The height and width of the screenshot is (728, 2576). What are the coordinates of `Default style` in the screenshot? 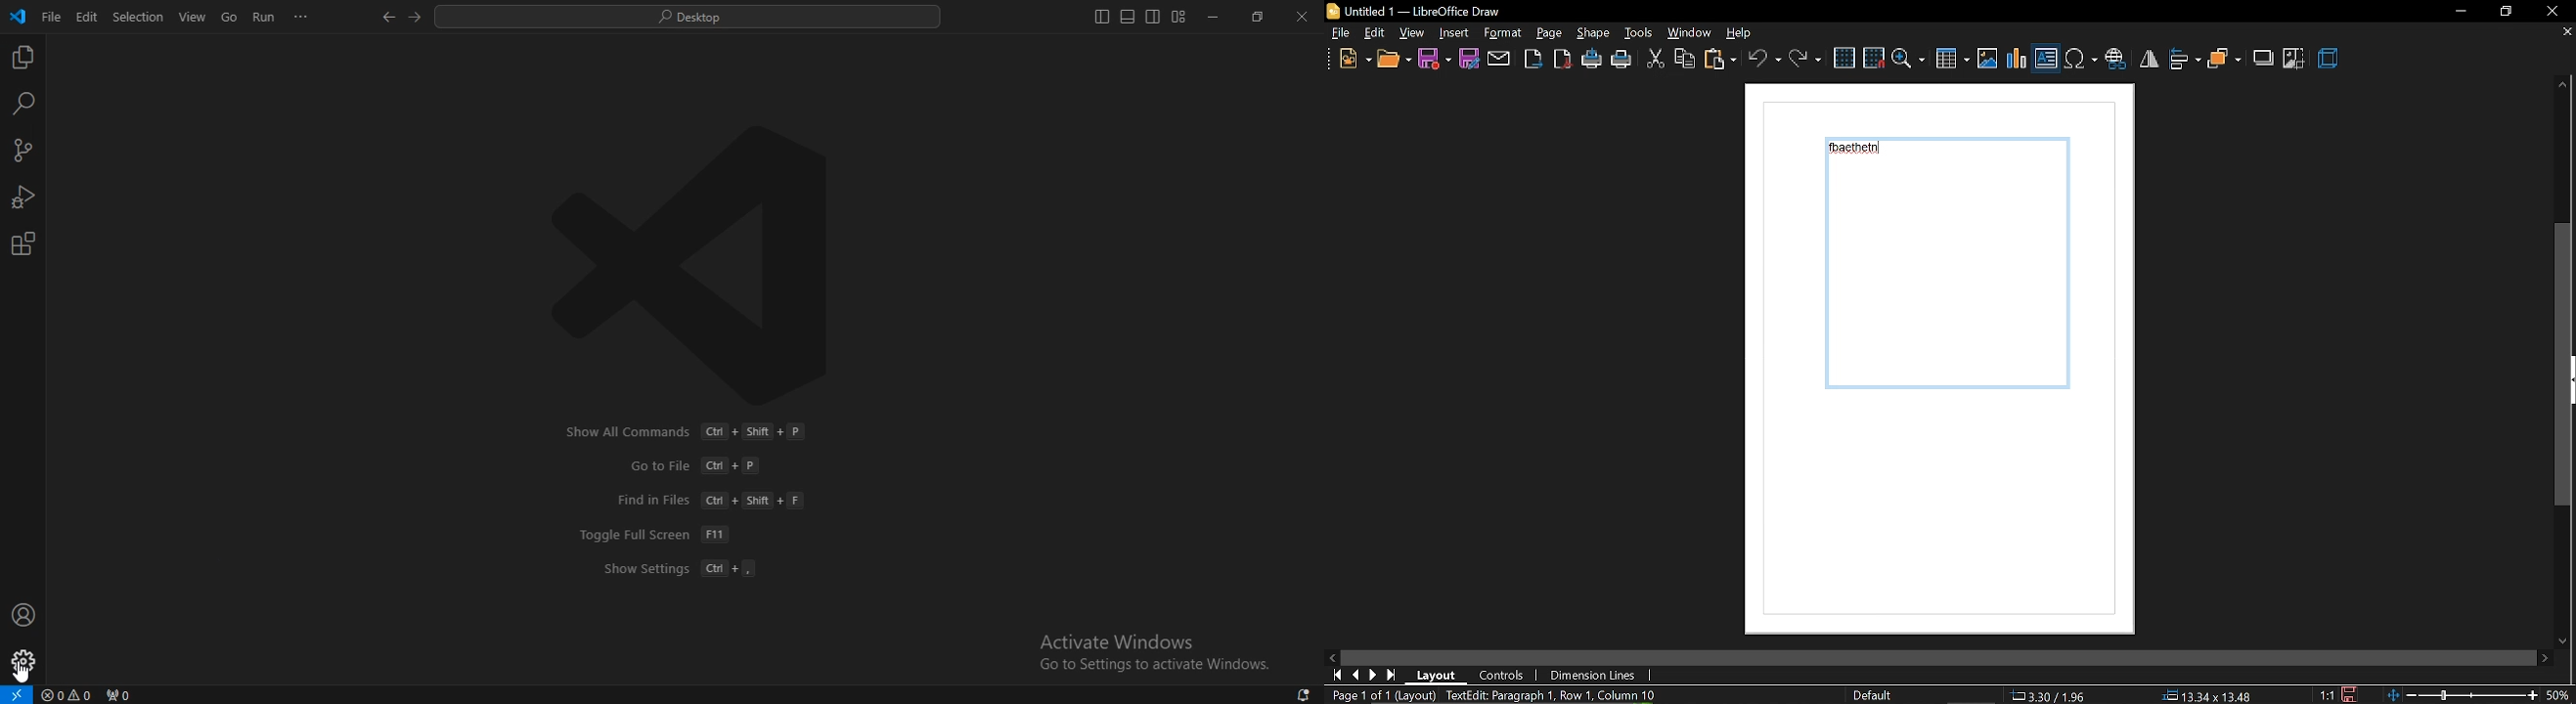 It's located at (1876, 696).